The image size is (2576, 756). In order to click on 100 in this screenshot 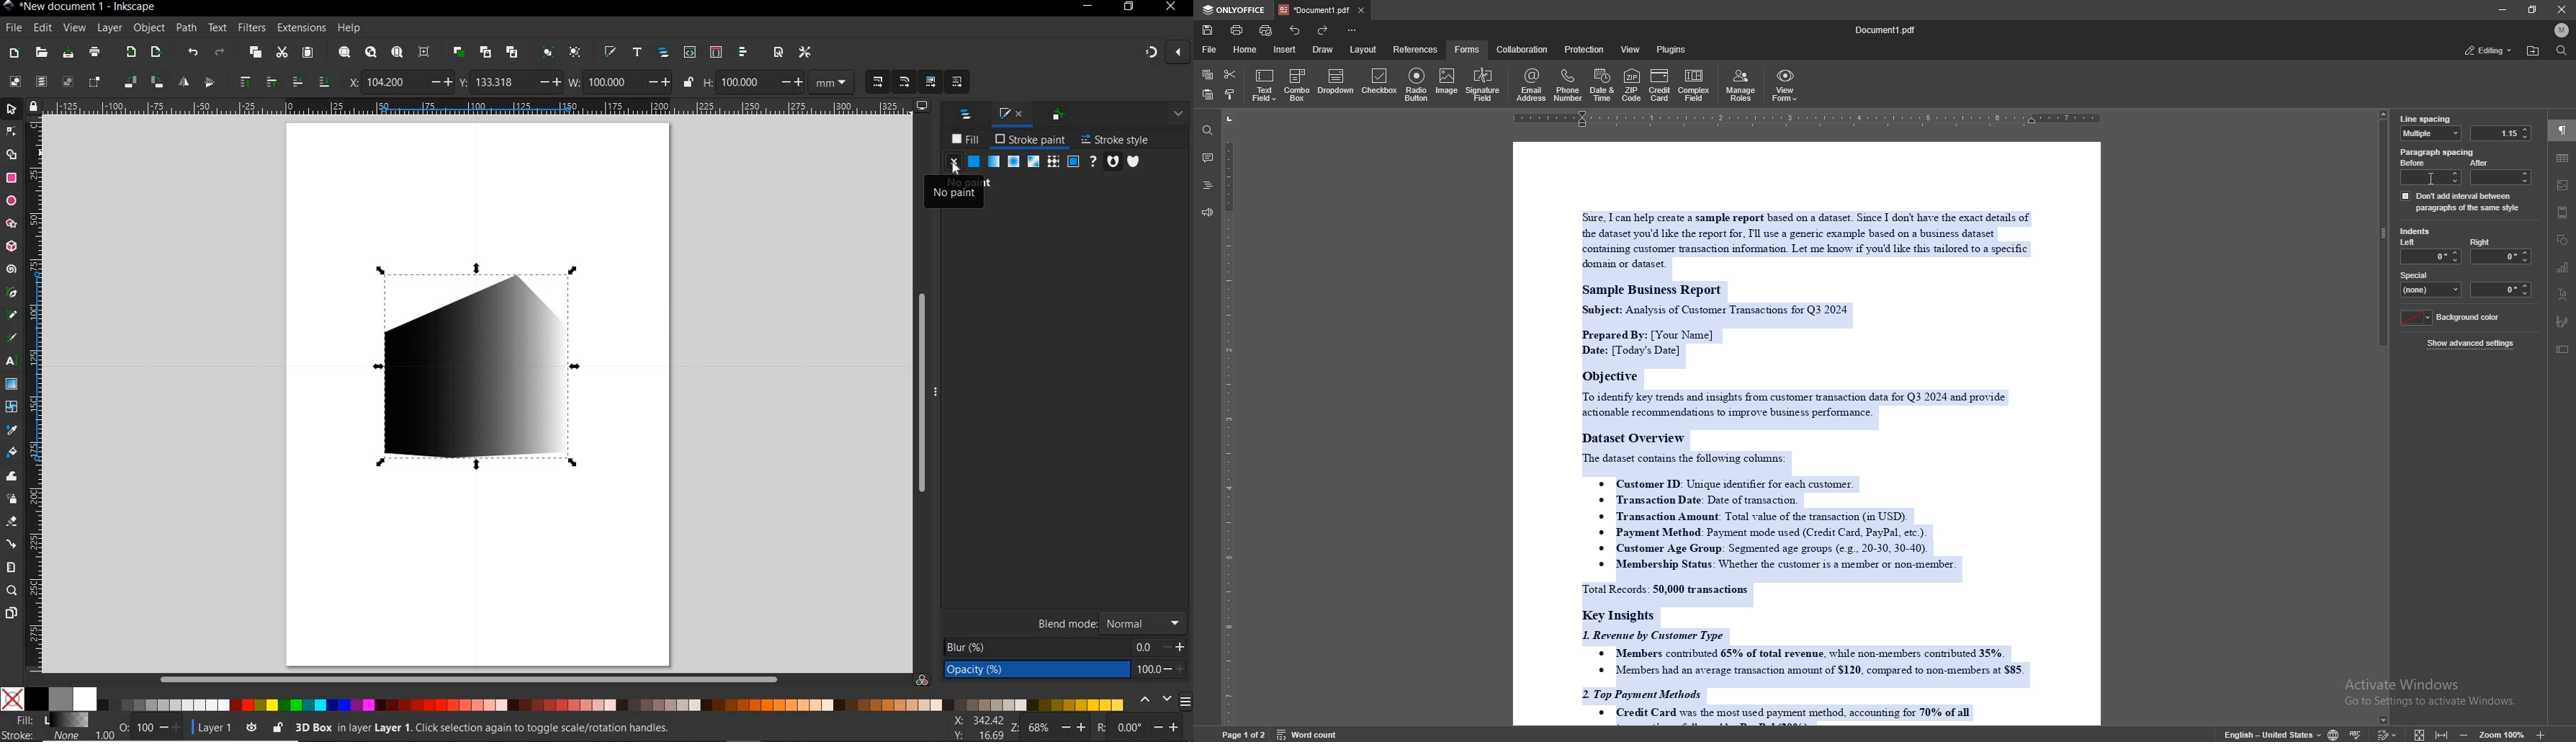, I will do `click(1149, 670)`.